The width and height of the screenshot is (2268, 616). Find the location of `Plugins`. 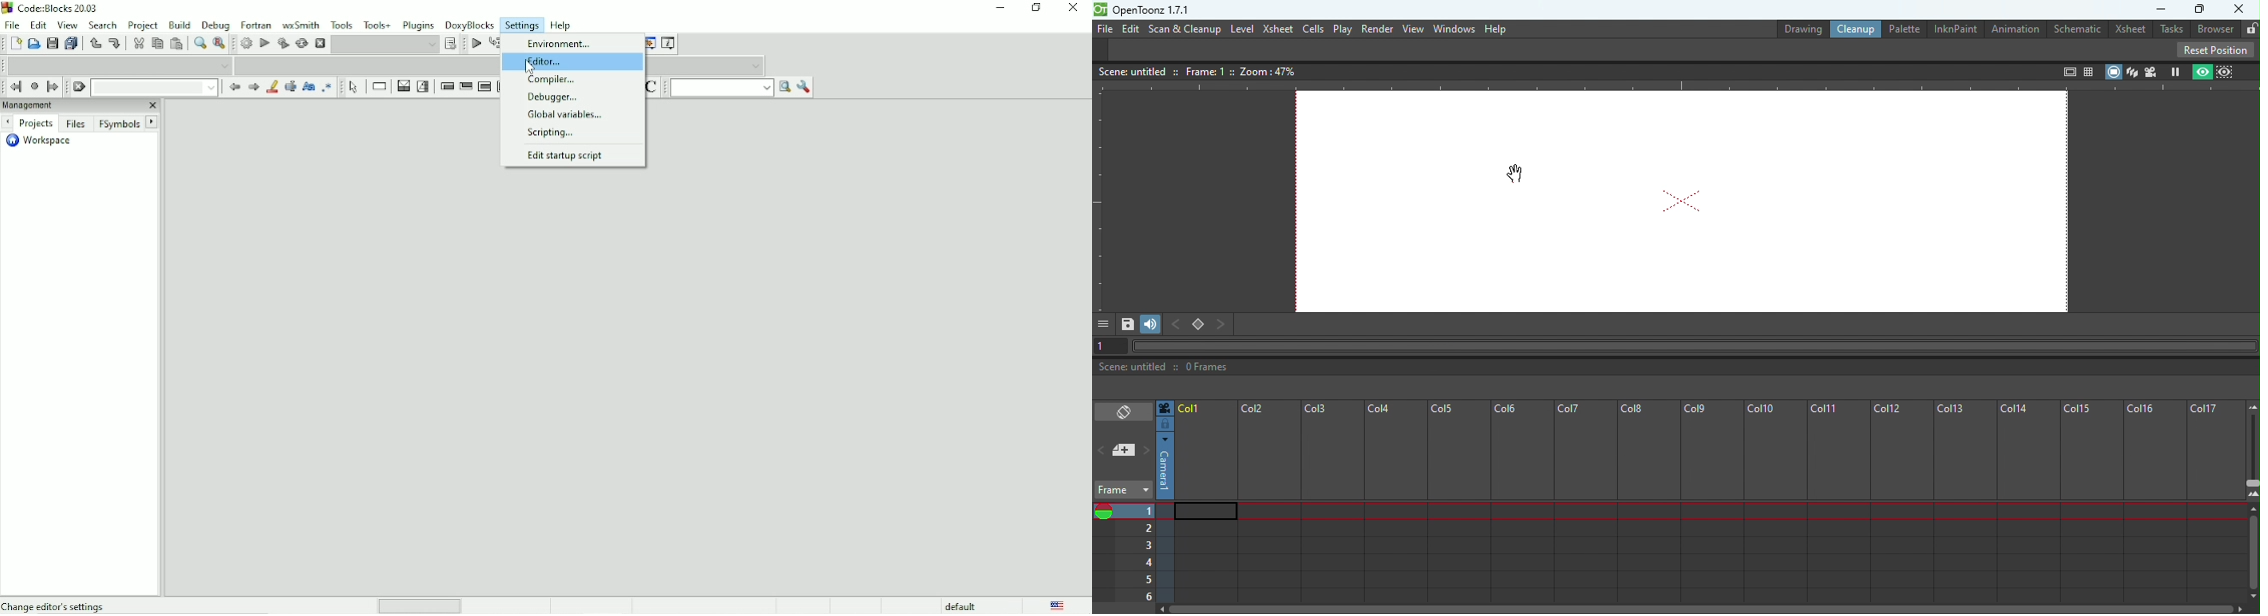

Plugins is located at coordinates (420, 25).